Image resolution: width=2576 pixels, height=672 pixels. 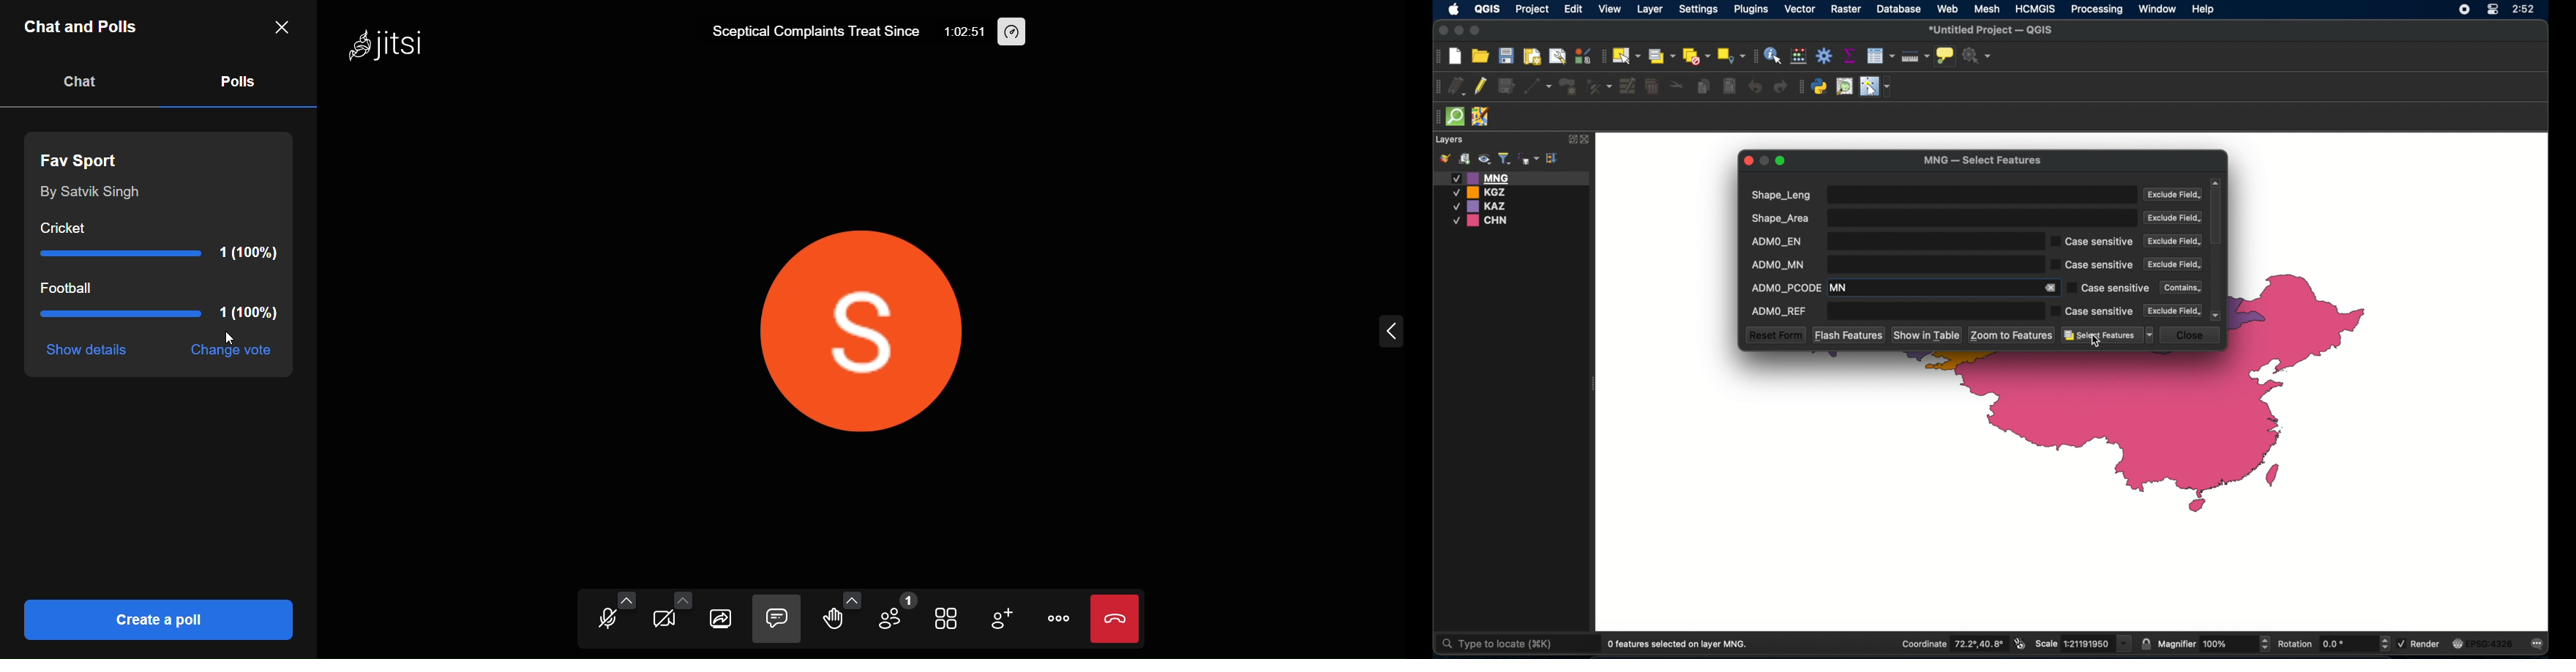 What do you see at coordinates (1626, 56) in the screenshot?
I see `select features` at bounding box center [1626, 56].